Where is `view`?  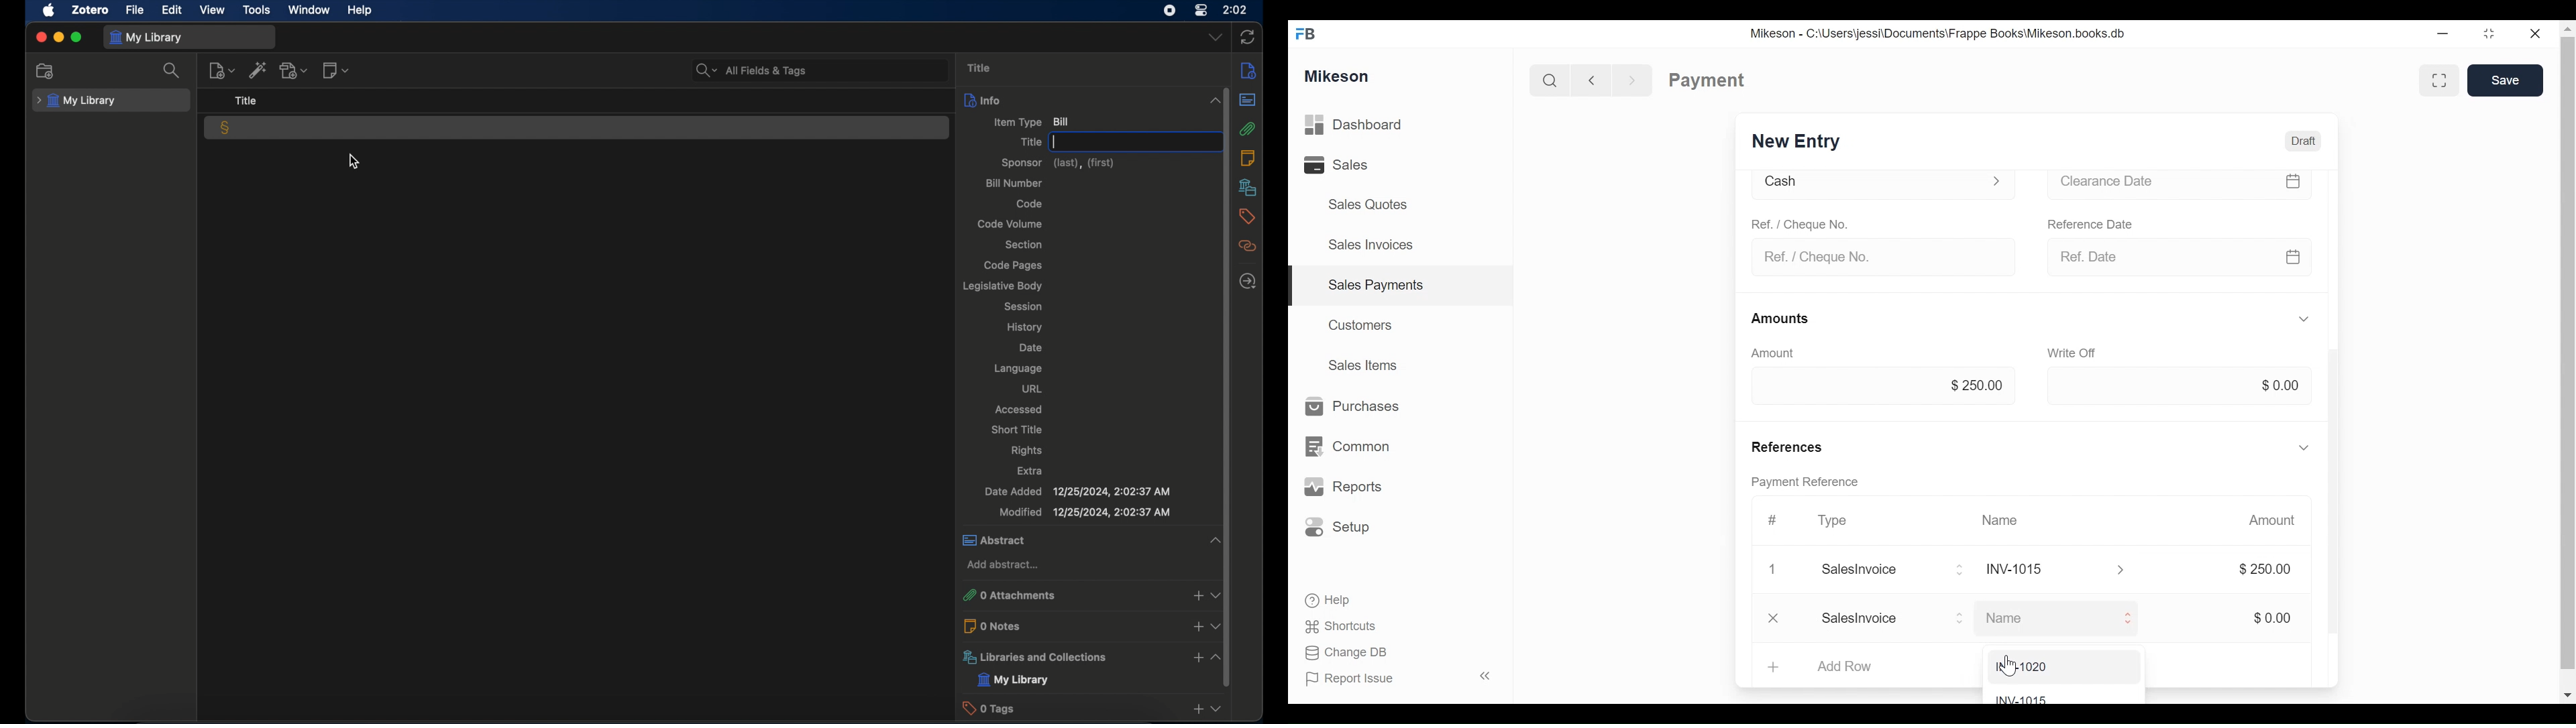
view is located at coordinates (213, 10).